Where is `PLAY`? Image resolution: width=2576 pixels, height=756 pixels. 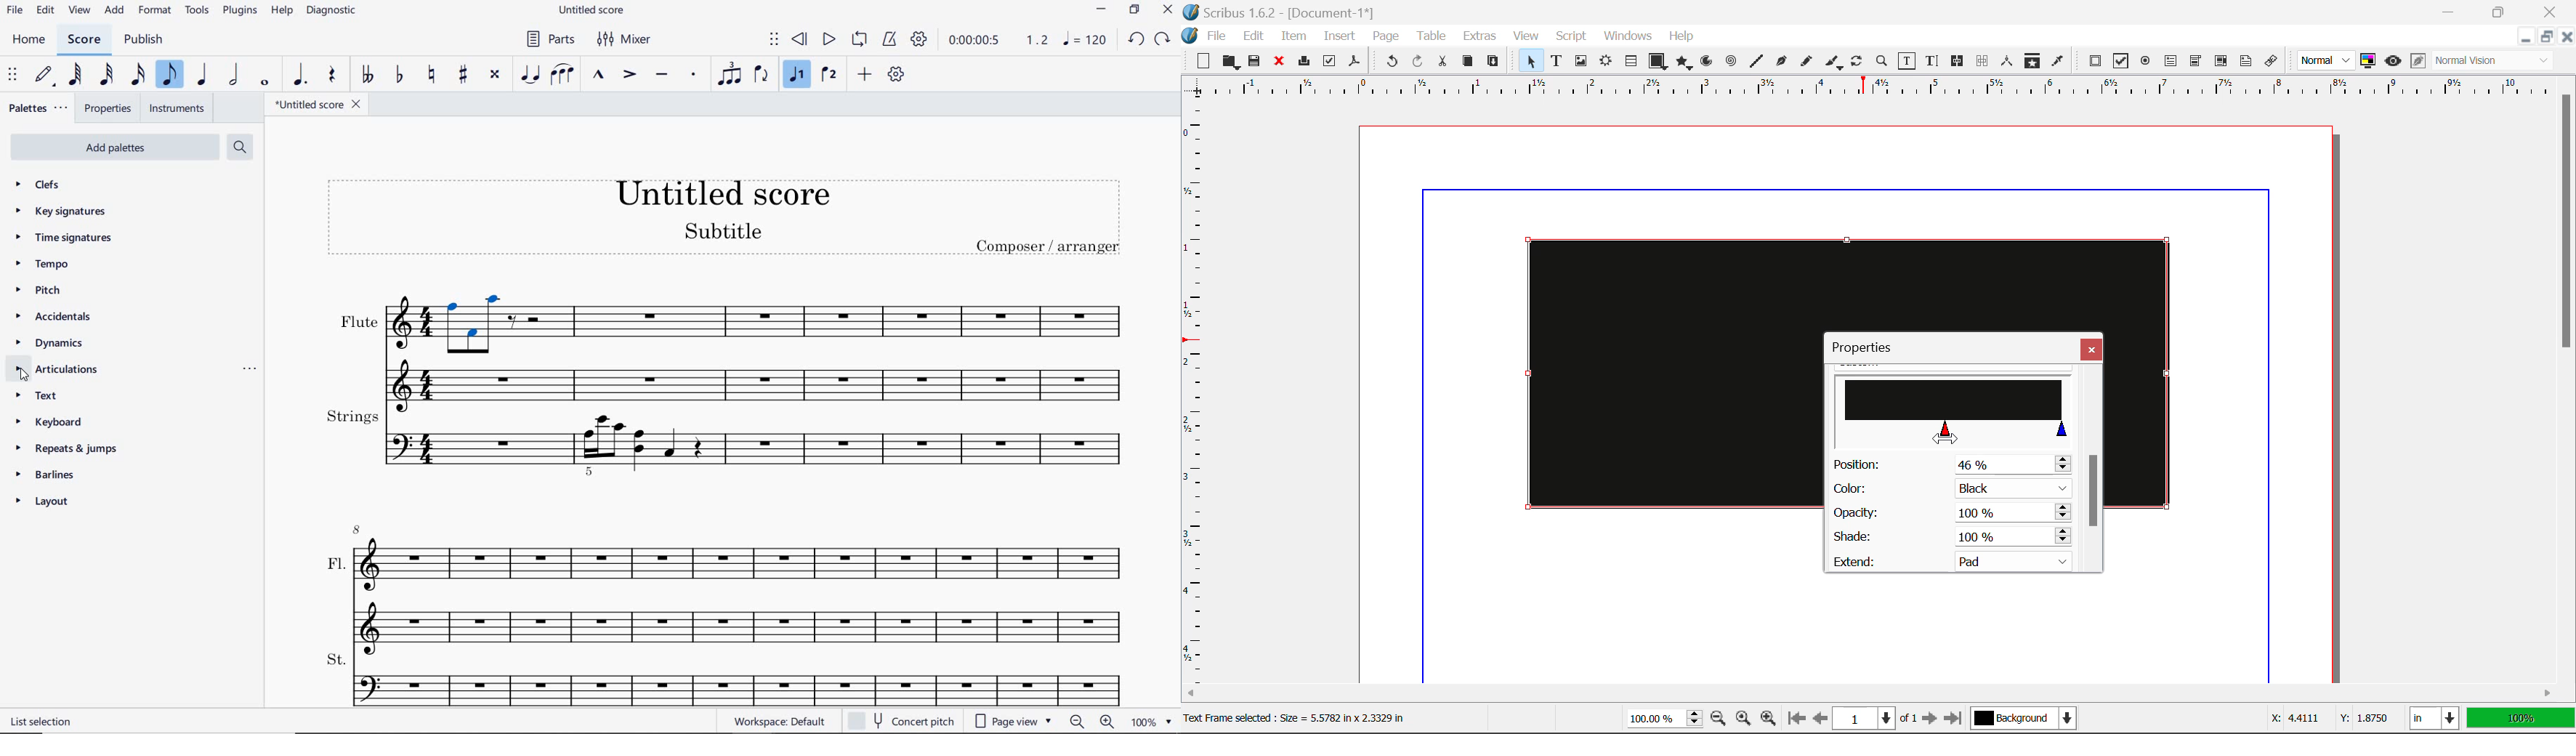
PLAY is located at coordinates (829, 39).